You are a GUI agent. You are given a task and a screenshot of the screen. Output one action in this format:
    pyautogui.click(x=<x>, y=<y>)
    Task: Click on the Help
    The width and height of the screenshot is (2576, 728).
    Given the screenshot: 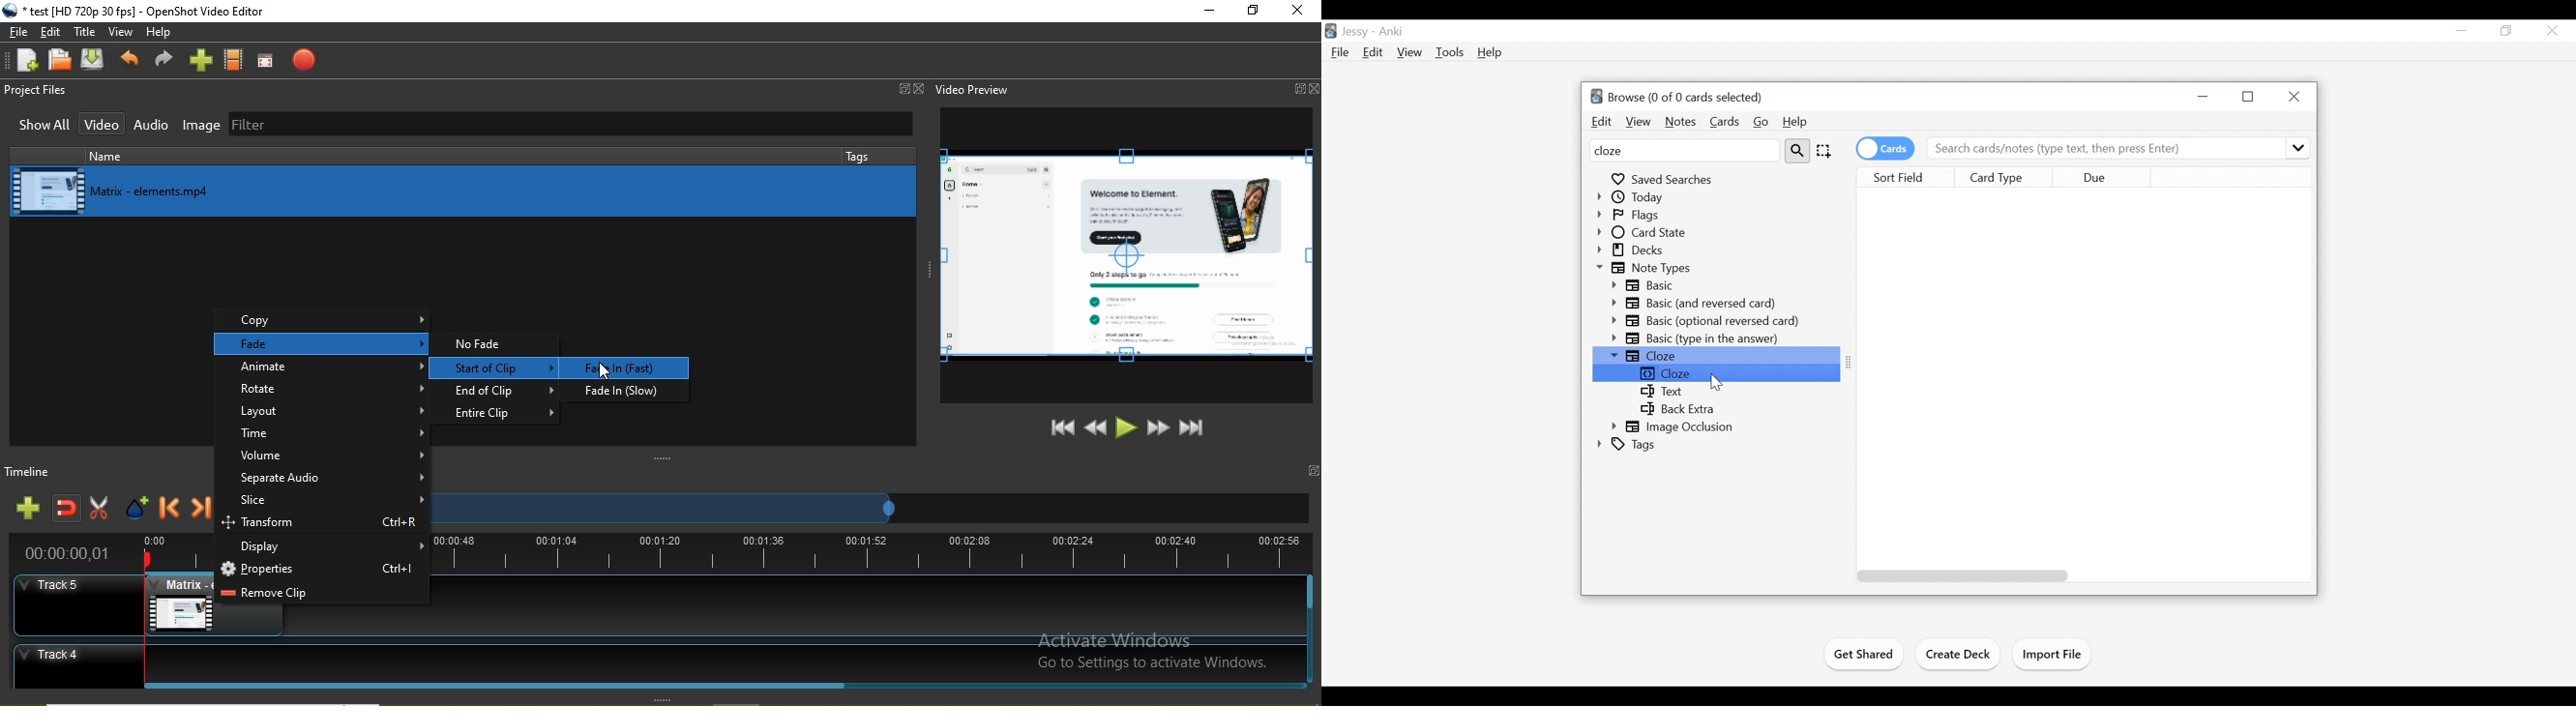 What is the action you would take?
    pyautogui.click(x=162, y=34)
    